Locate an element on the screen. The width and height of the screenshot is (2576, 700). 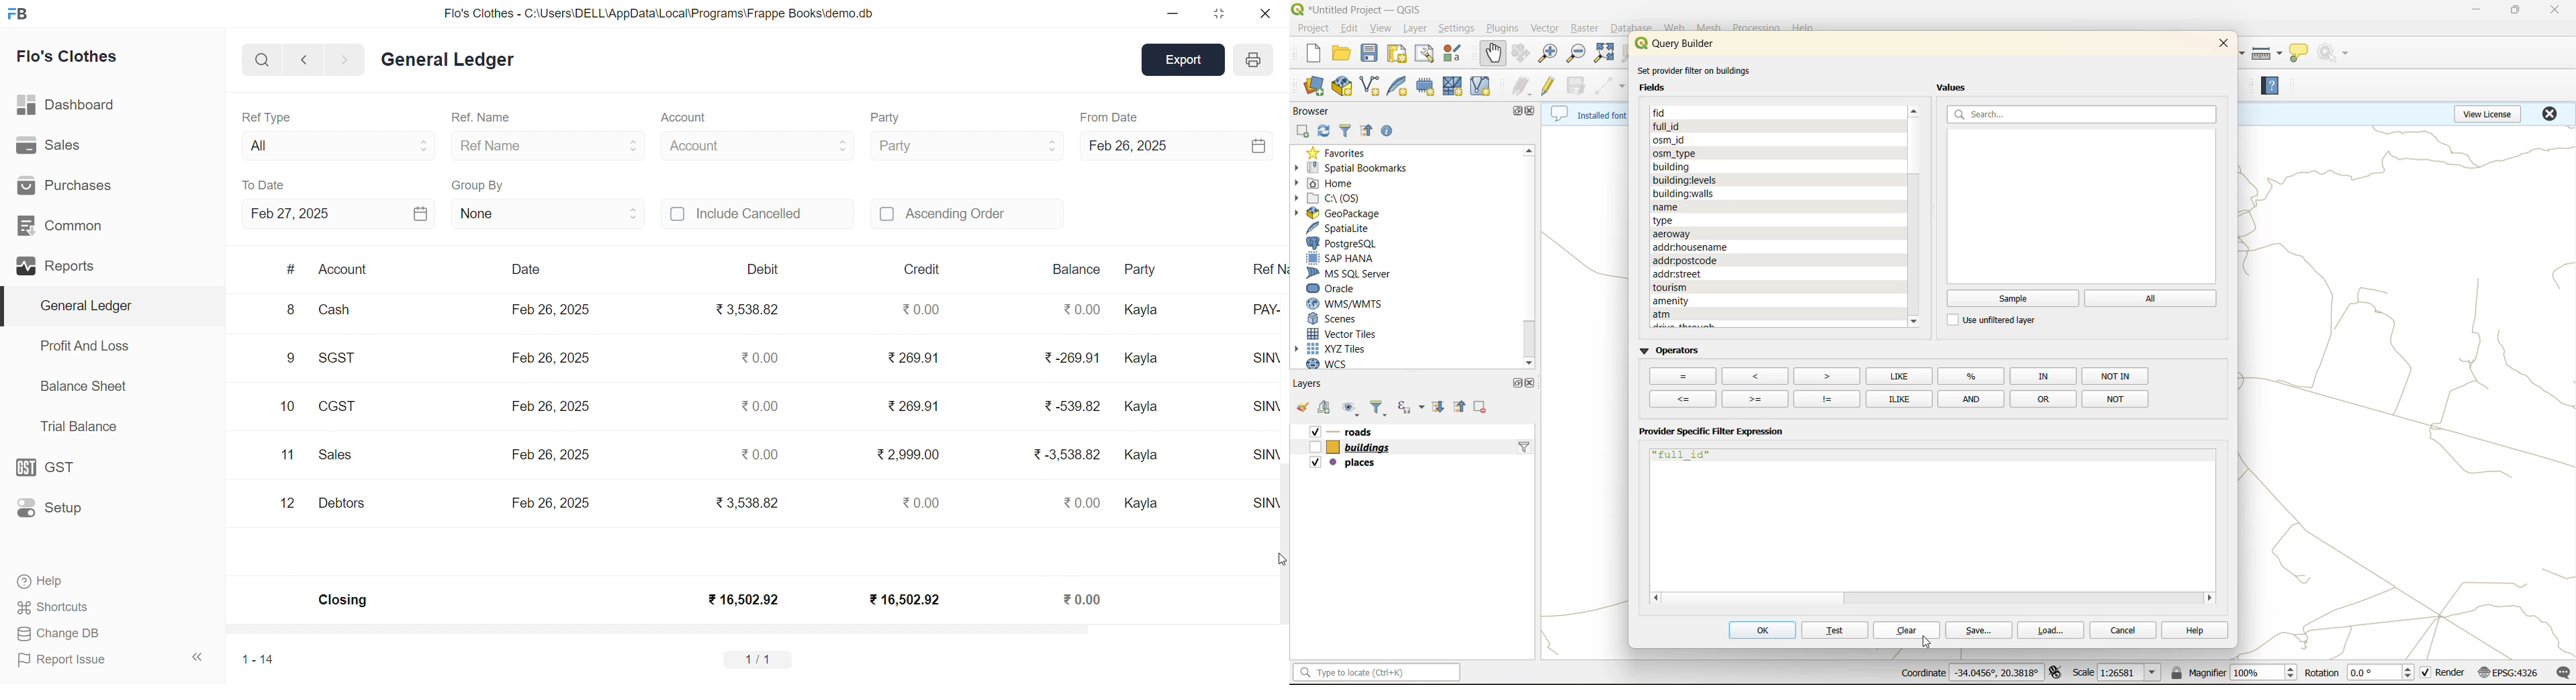
₹269.91 is located at coordinates (915, 404).